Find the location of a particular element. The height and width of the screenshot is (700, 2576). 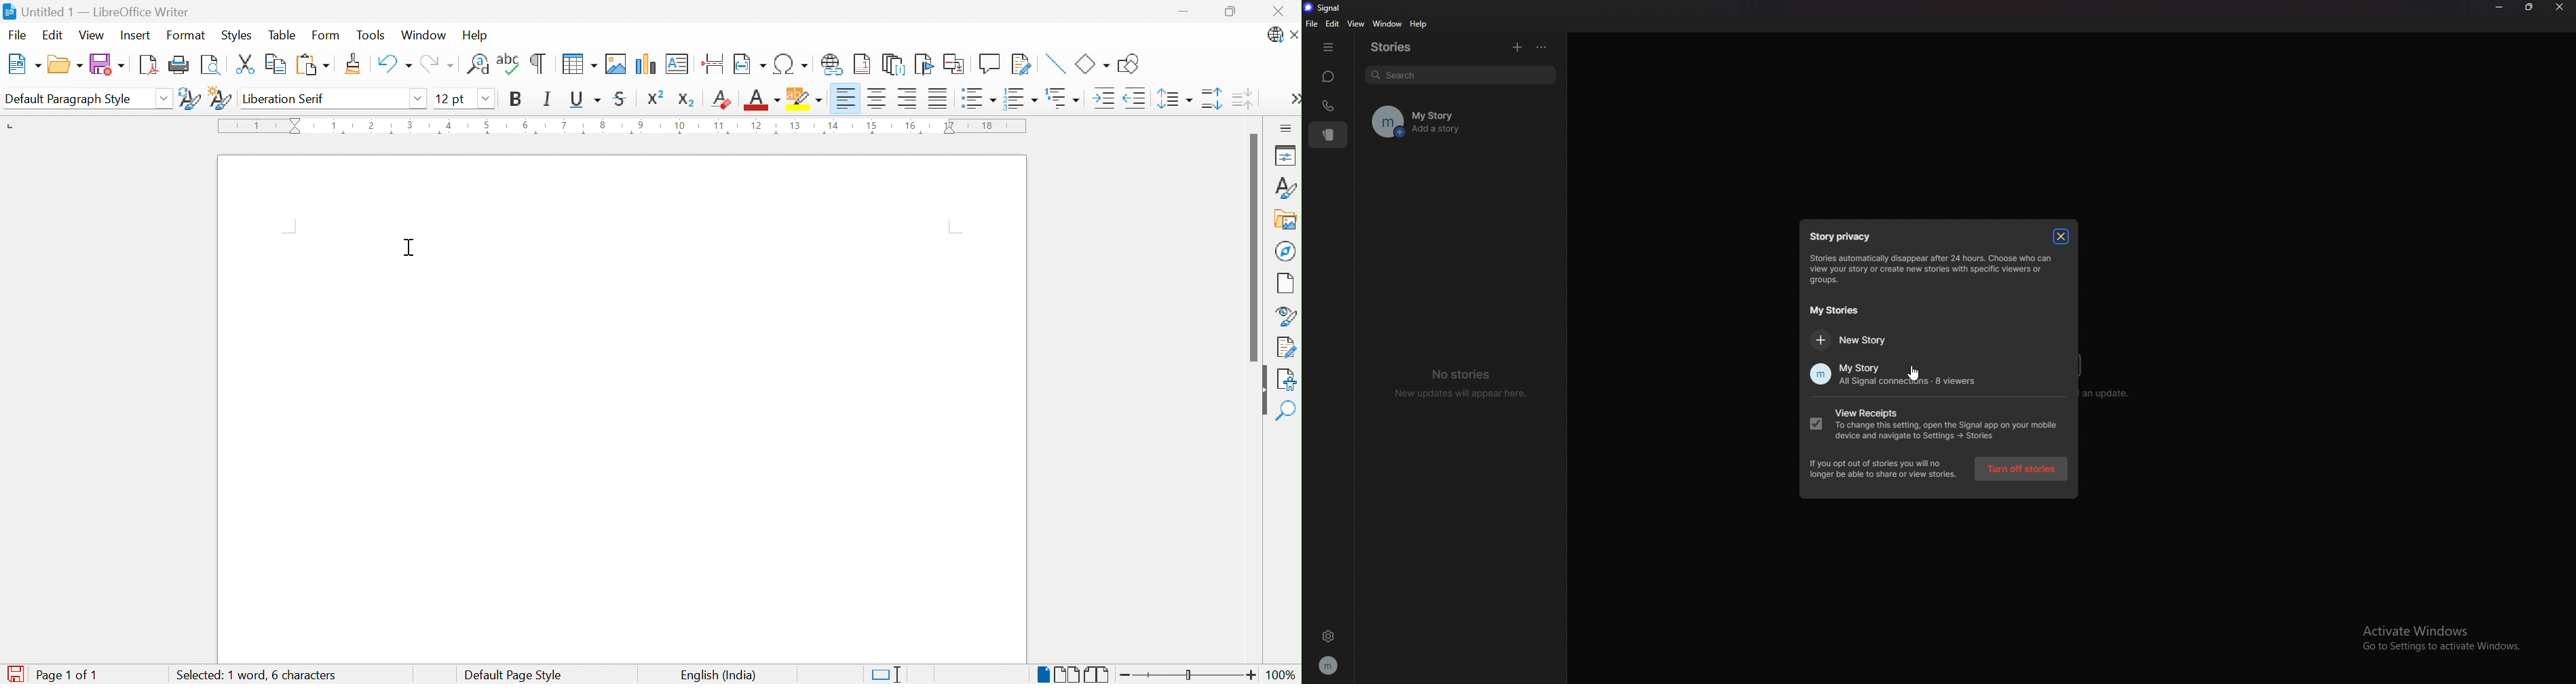

Set Line Spacing is located at coordinates (1174, 100).